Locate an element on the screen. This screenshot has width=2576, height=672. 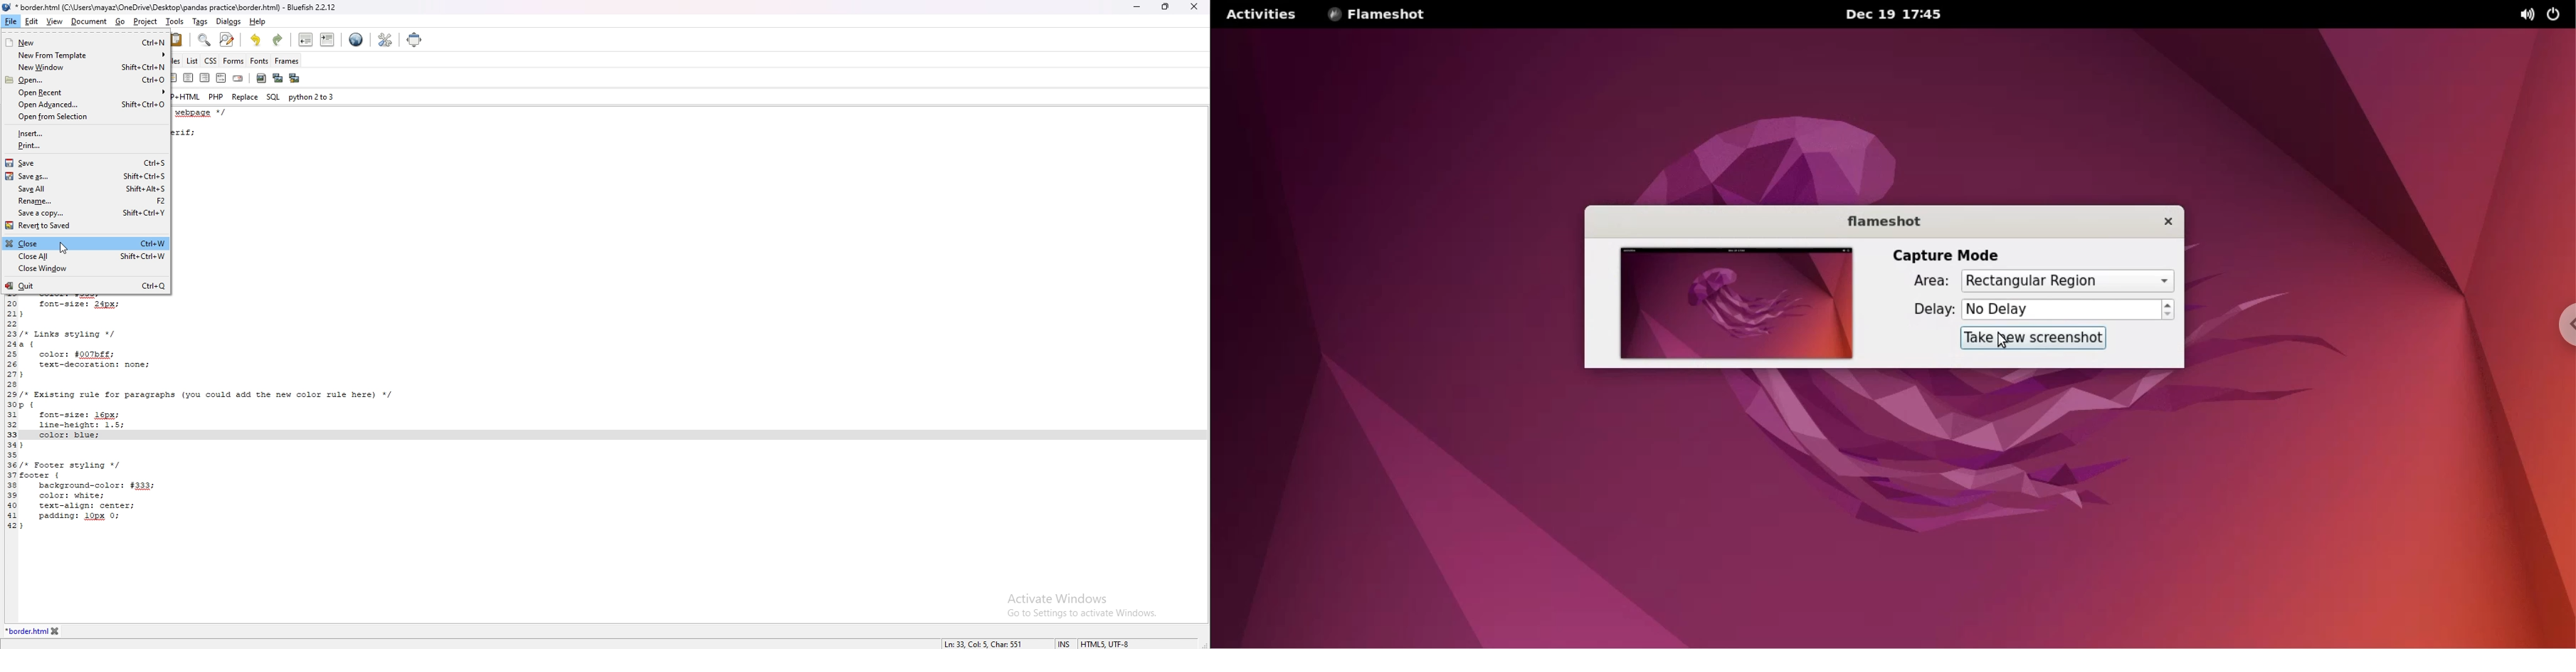
advanced find and replace is located at coordinates (228, 39).